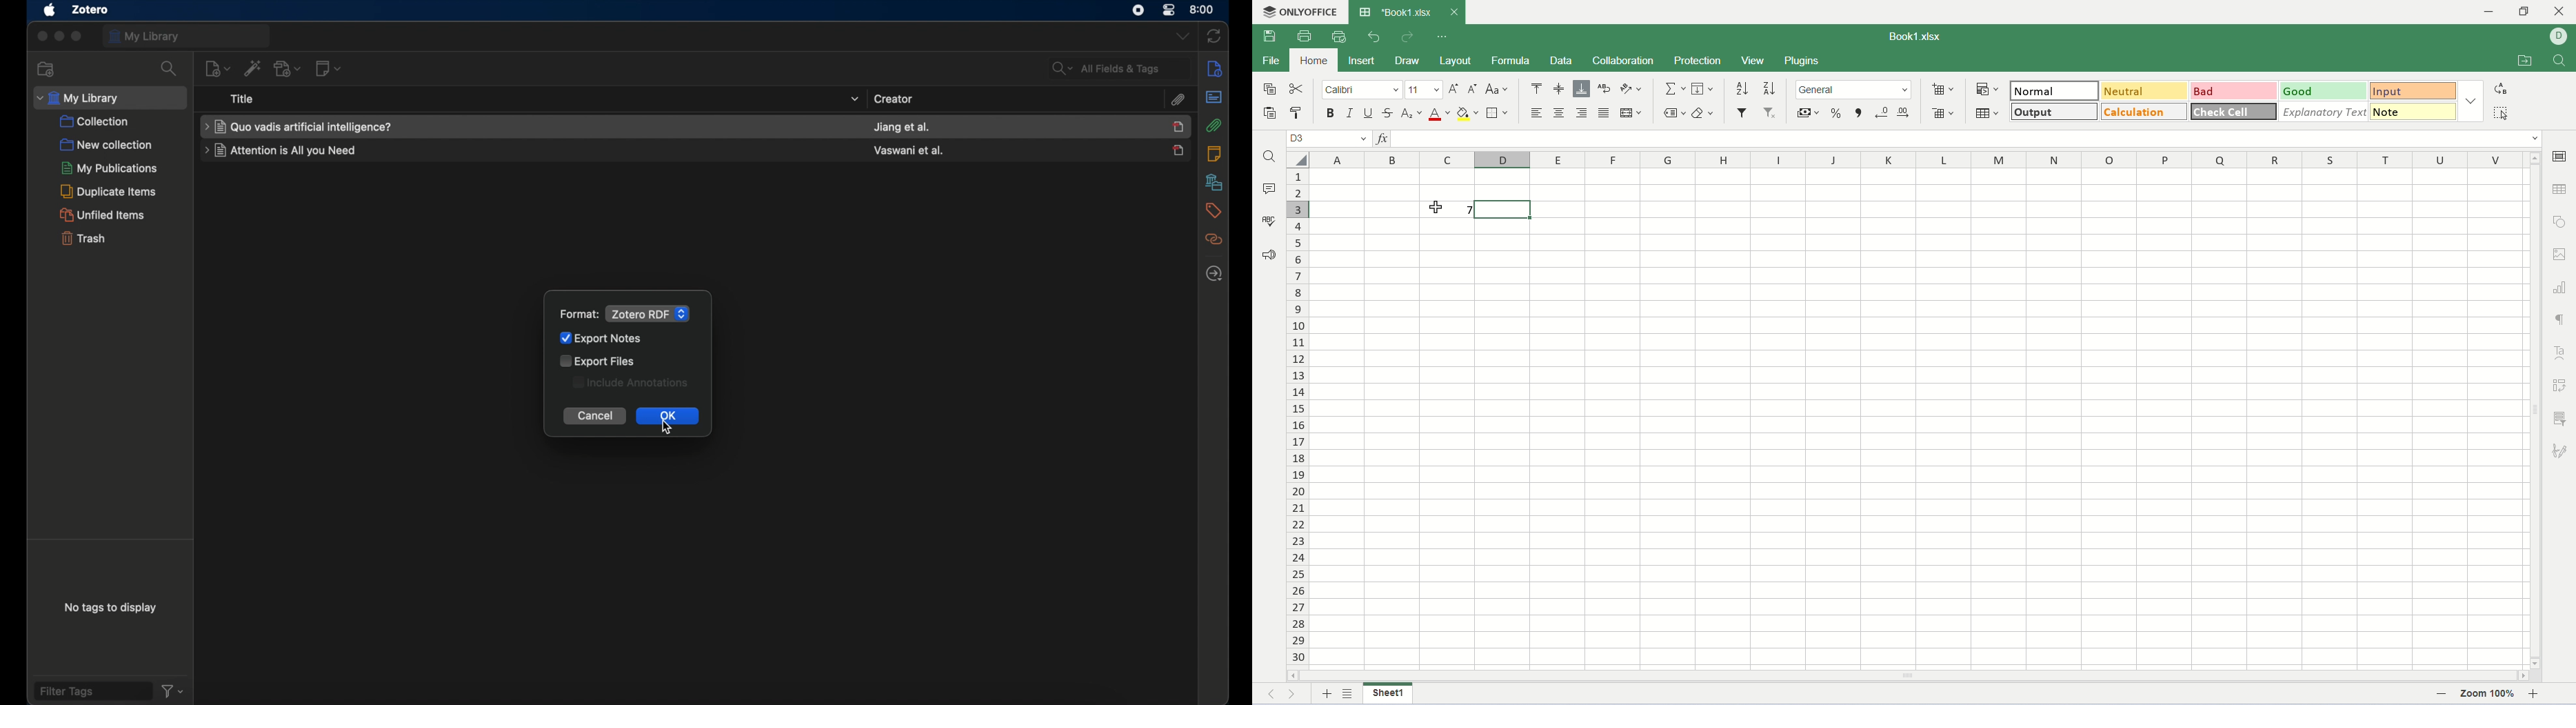 This screenshot has height=728, width=2576. I want to click on insert cell, so click(1944, 88).